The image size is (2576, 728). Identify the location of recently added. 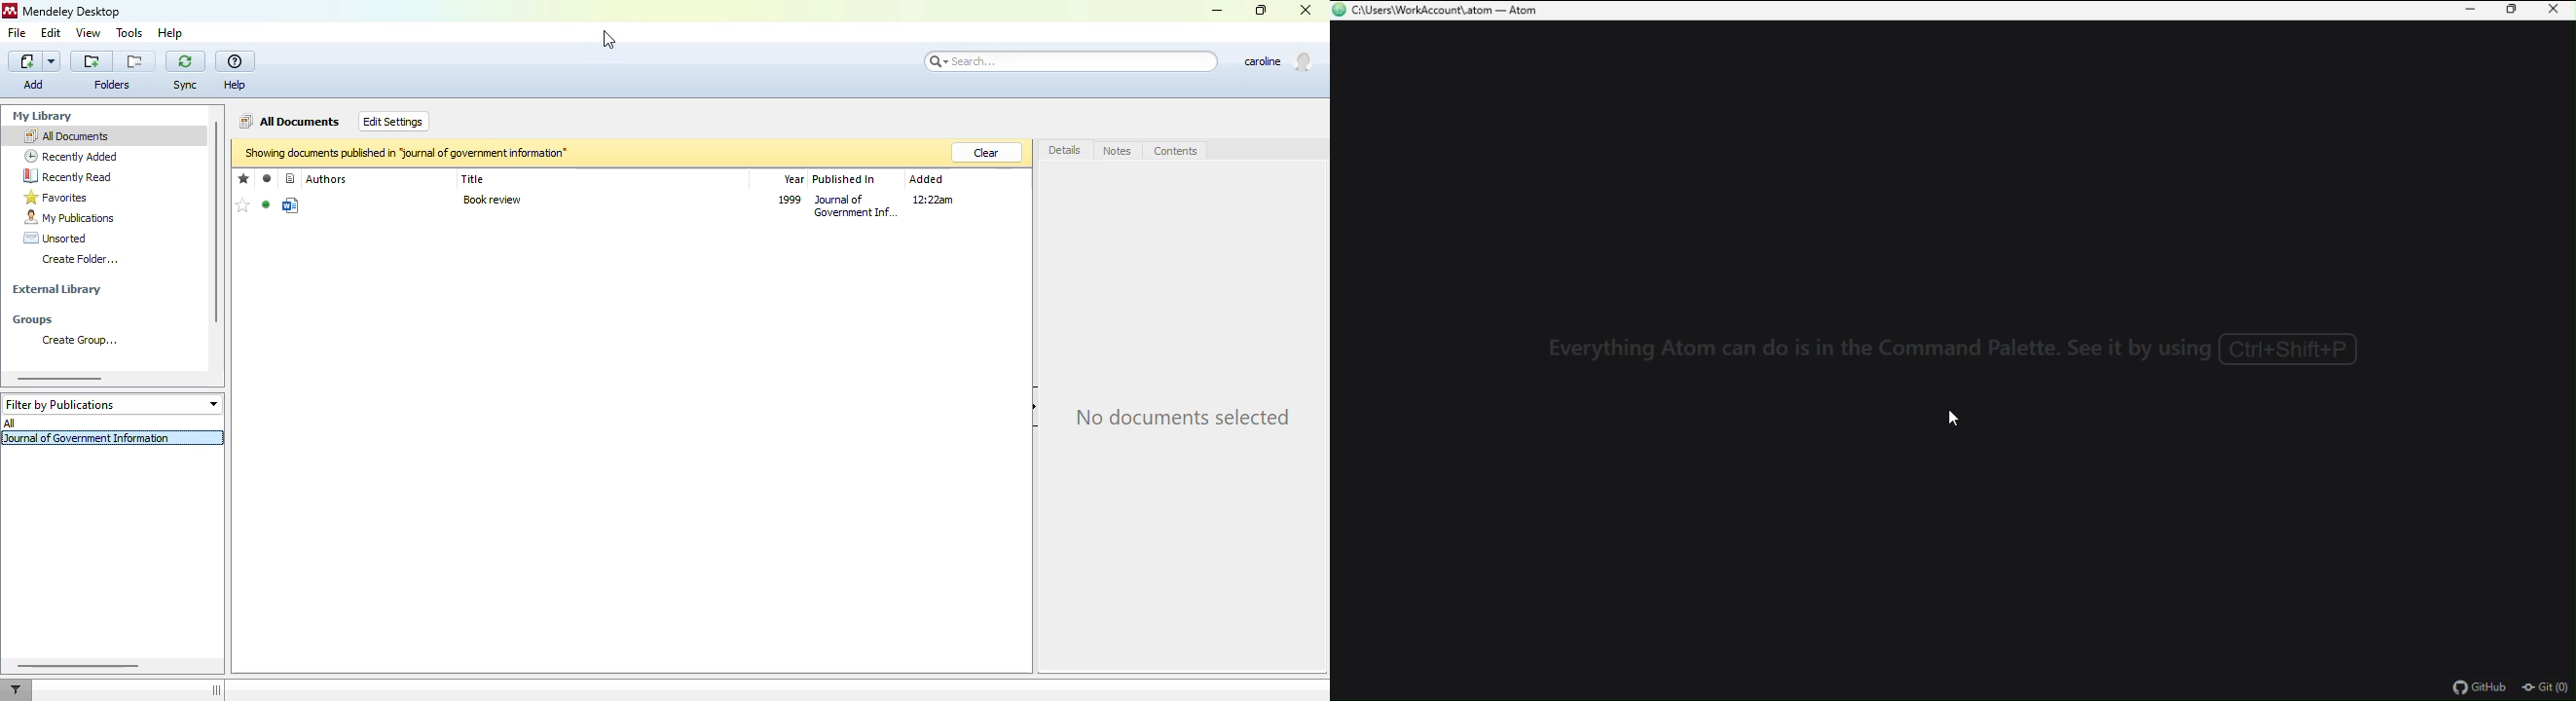
(71, 156).